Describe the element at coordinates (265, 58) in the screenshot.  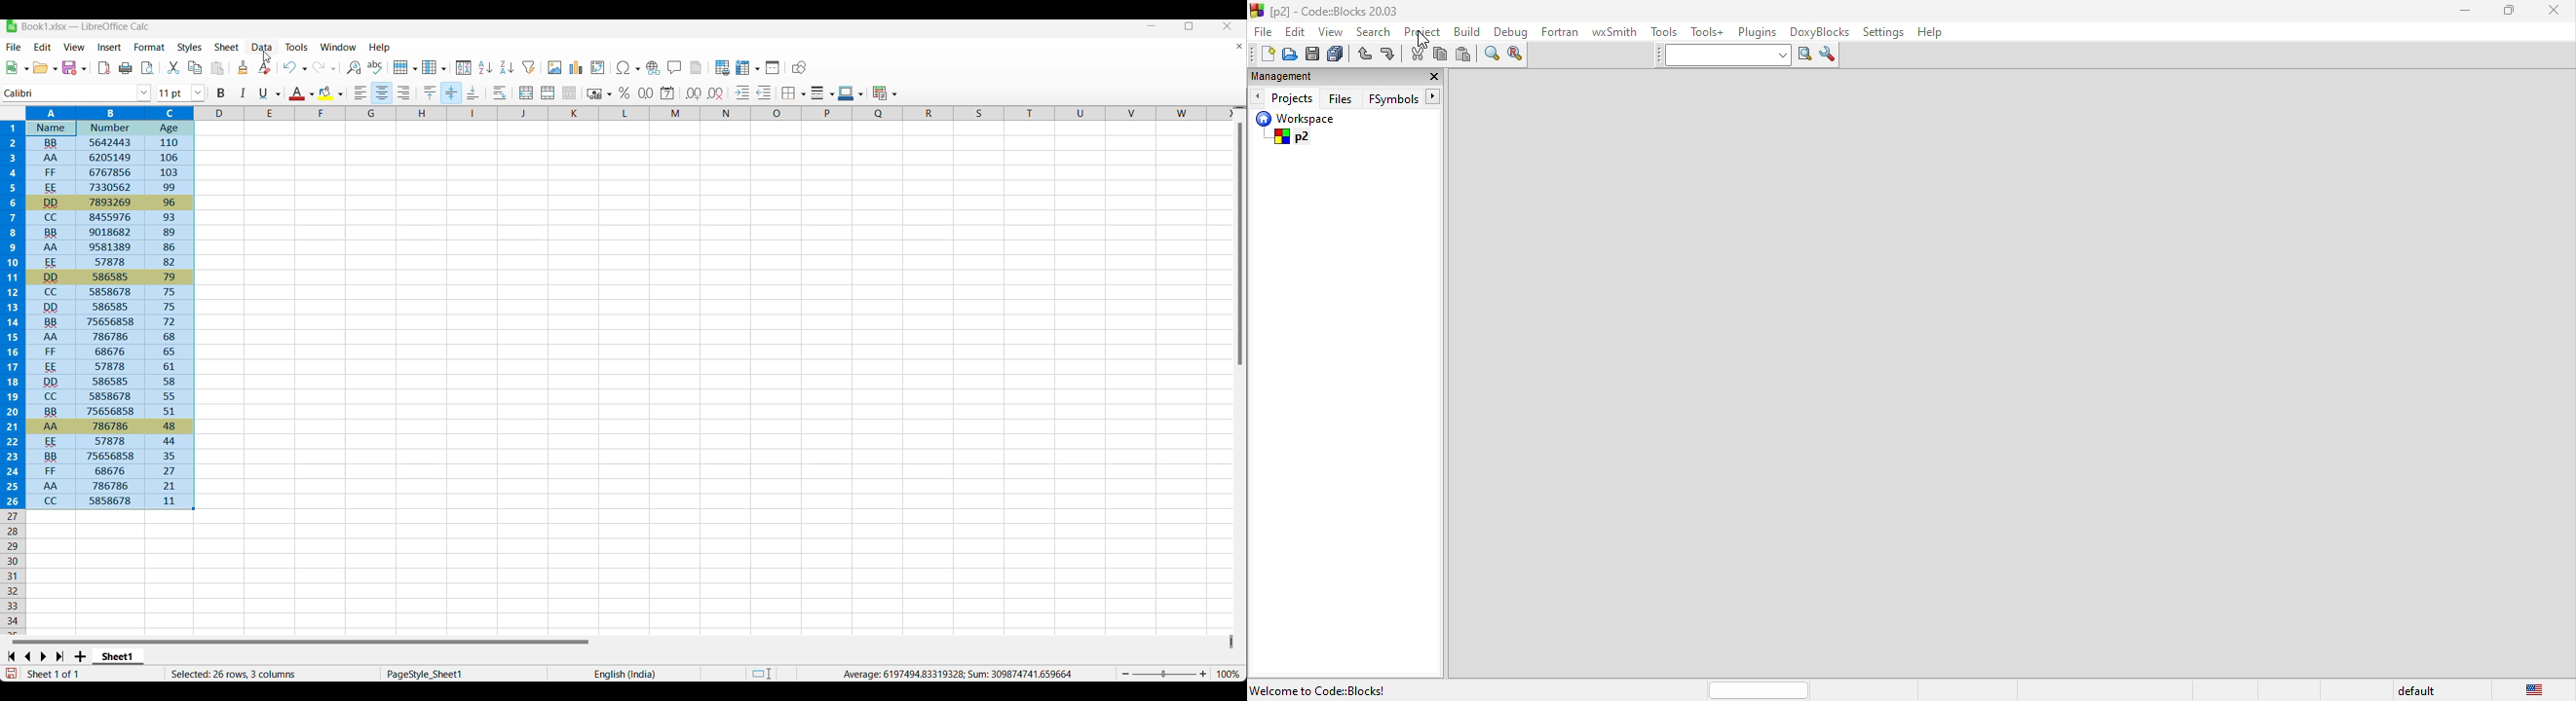
I see `cursor` at that location.